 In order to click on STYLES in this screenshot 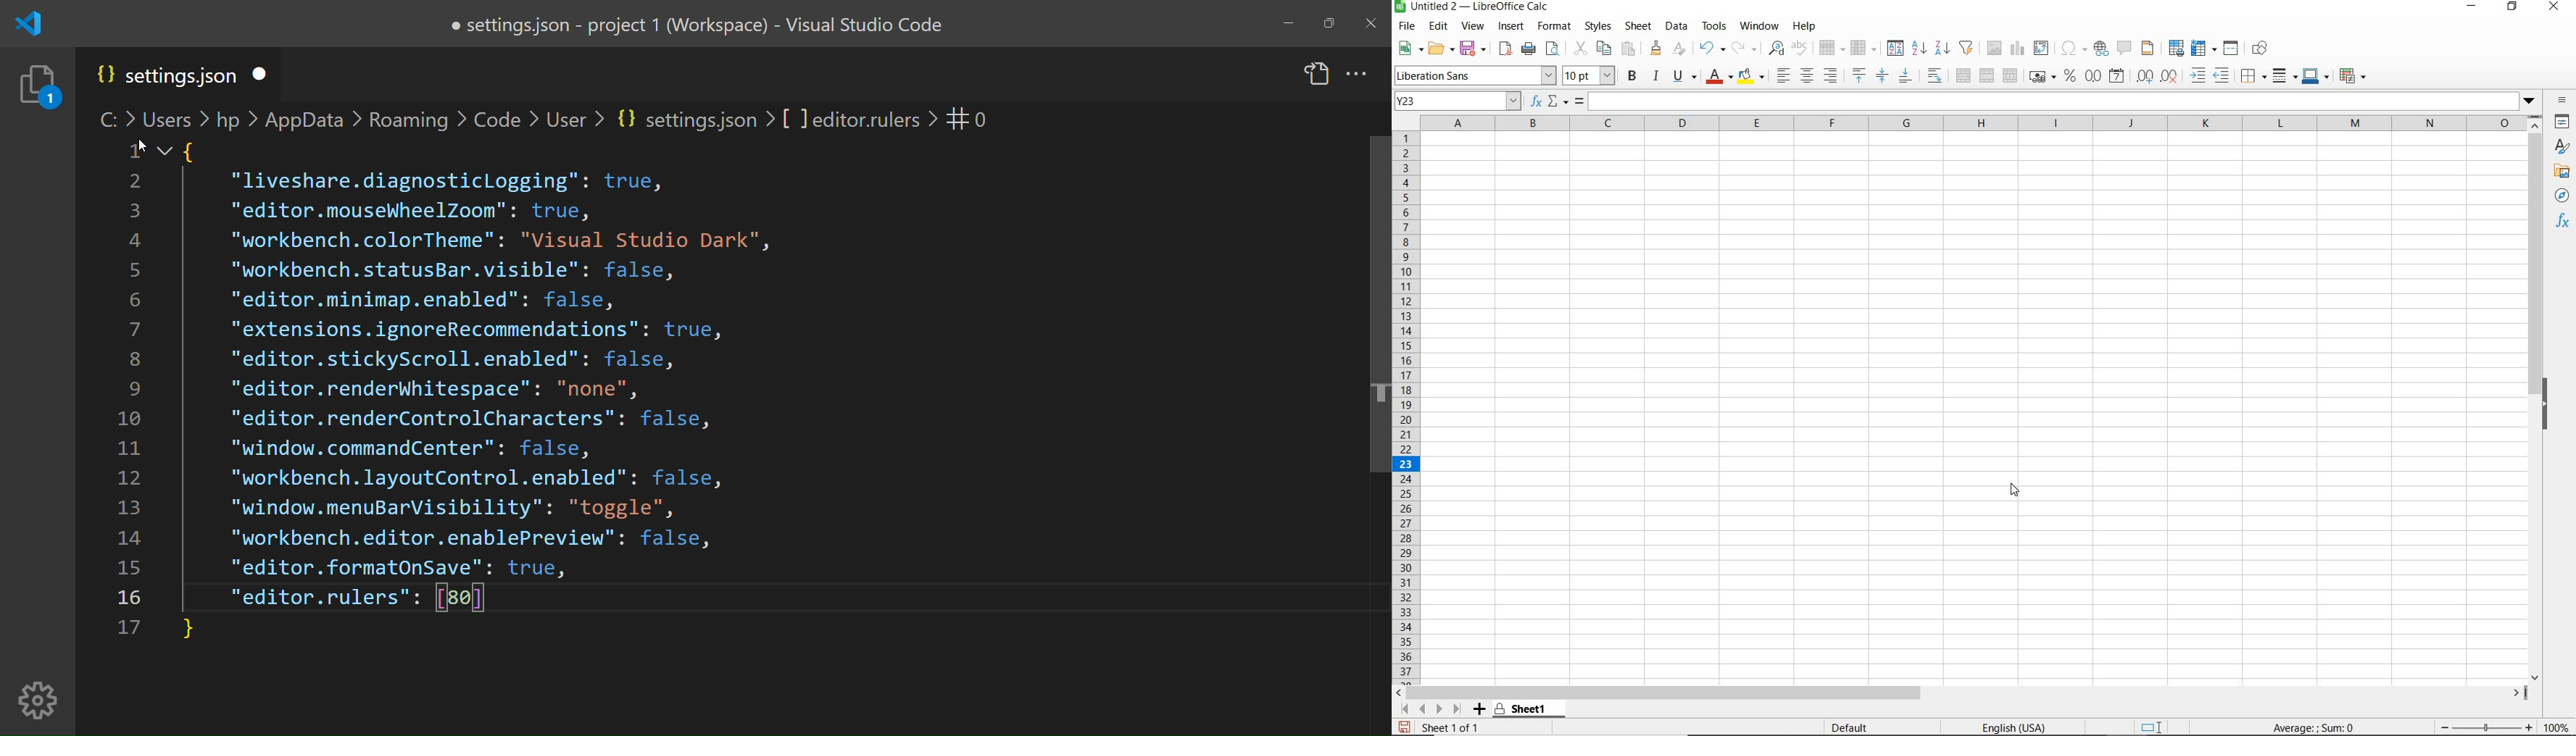, I will do `click(1598, 26)`.